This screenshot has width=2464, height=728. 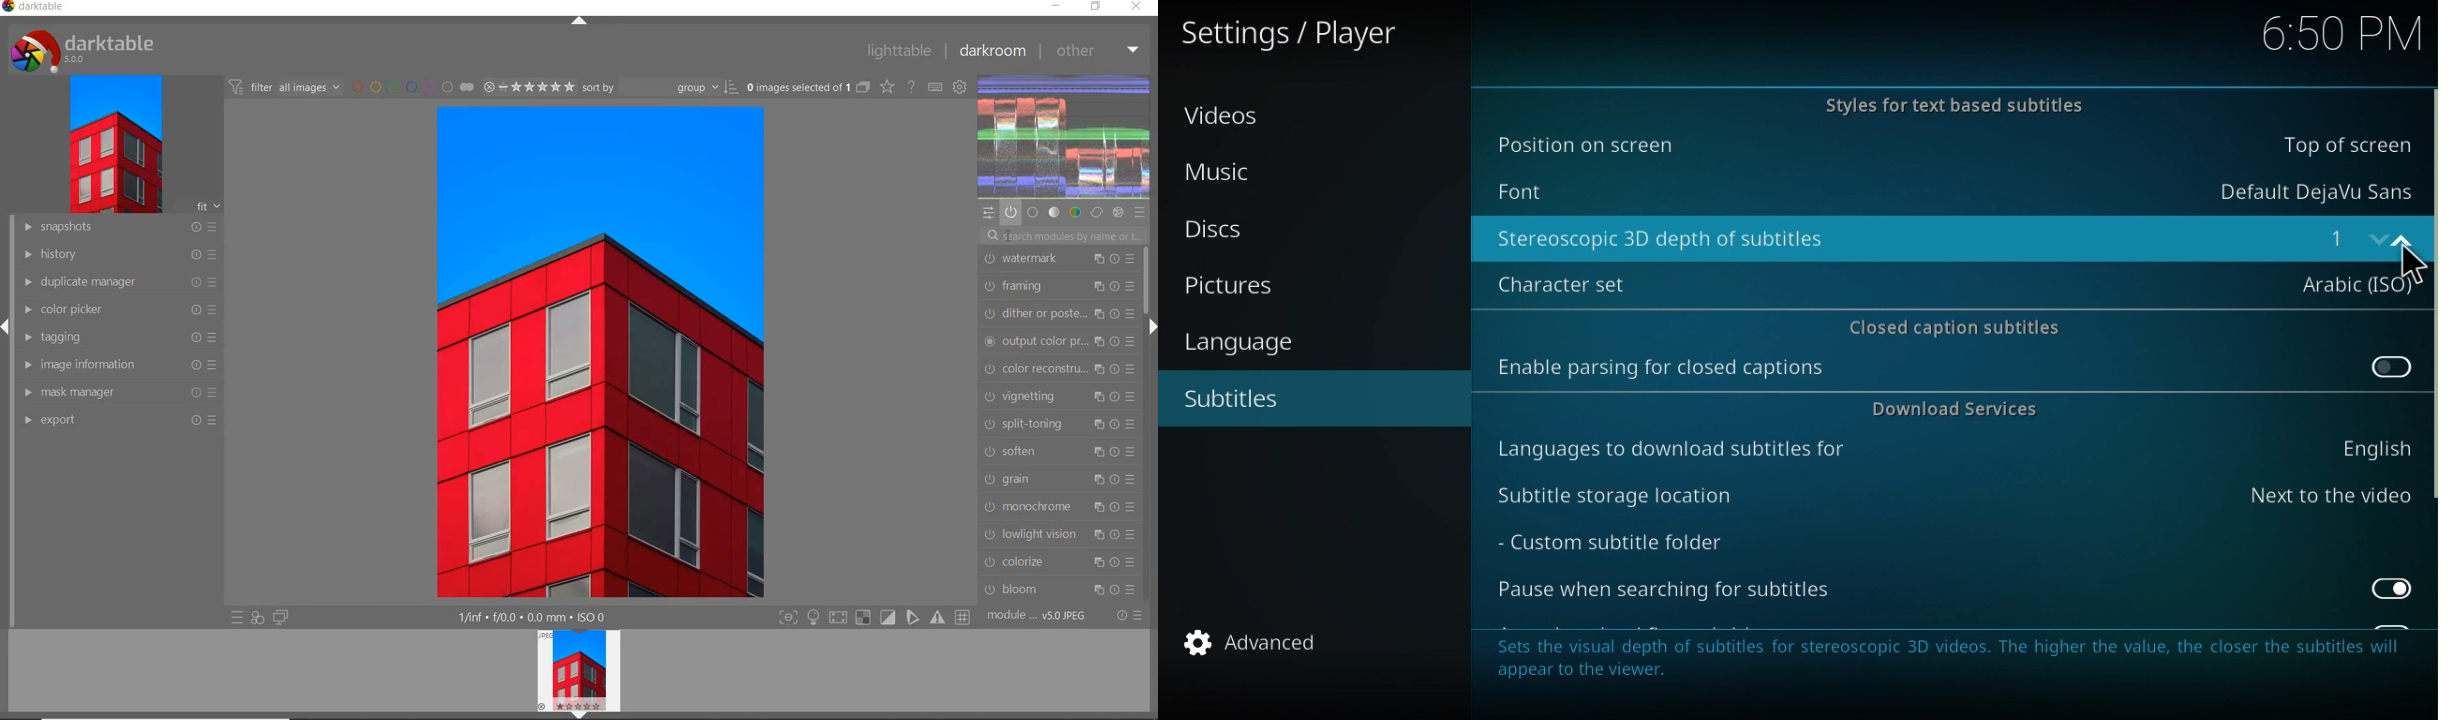 I want to click on quick access panel, so click(x=990, y=213).